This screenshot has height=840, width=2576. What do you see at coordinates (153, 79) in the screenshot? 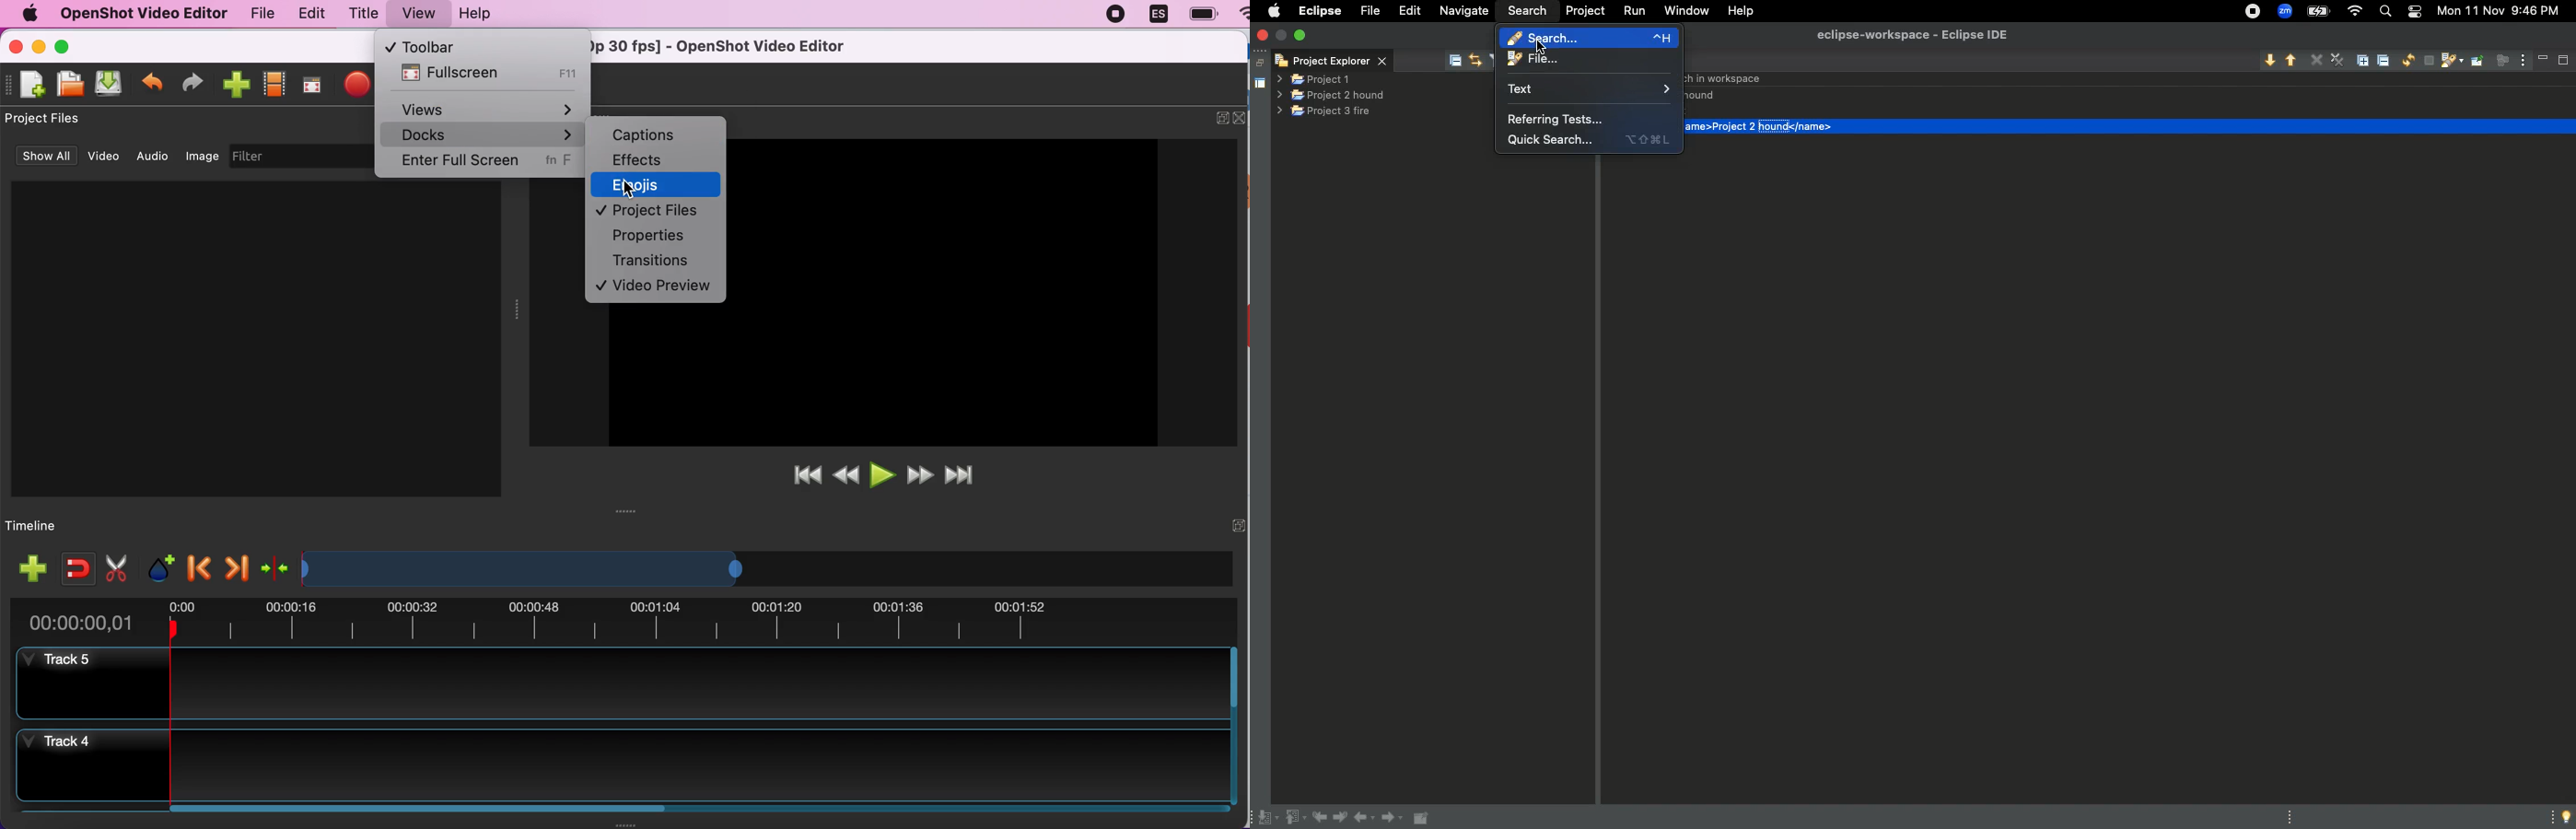
I see `undo` at bounding box center [153, 79].